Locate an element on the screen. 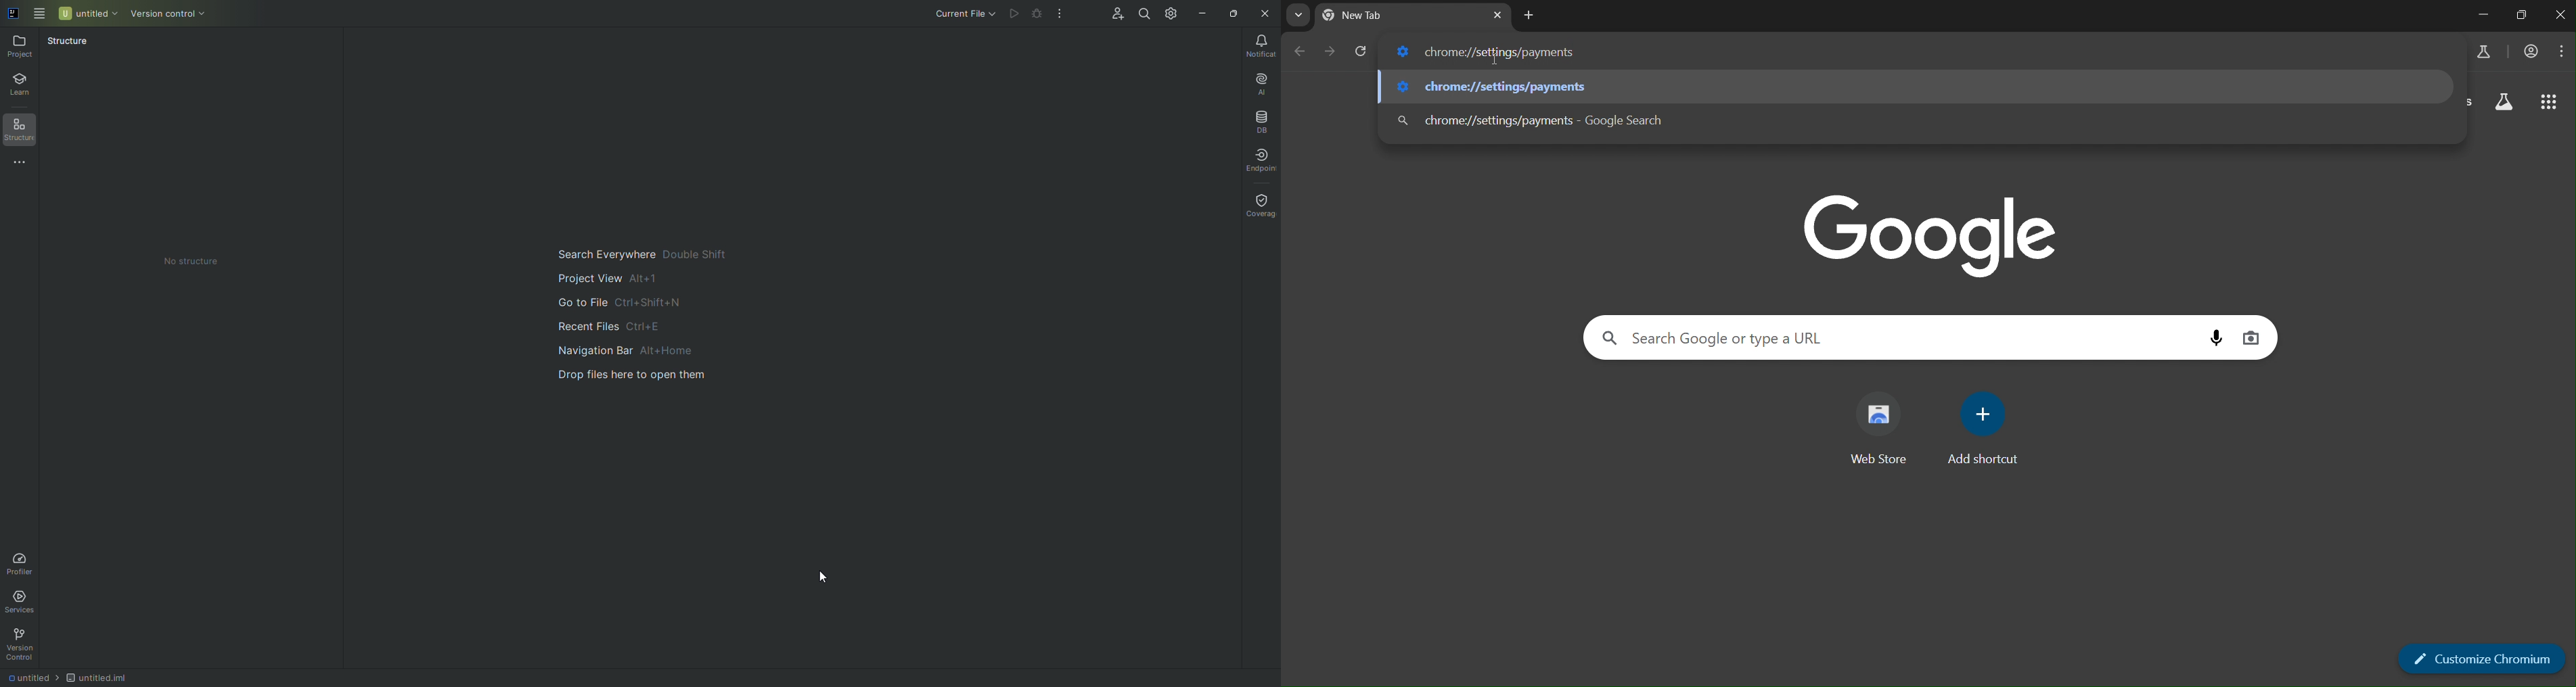 The height and width of the screenshot is (700, 2576). reload page is located at coordinates (1363, 51).